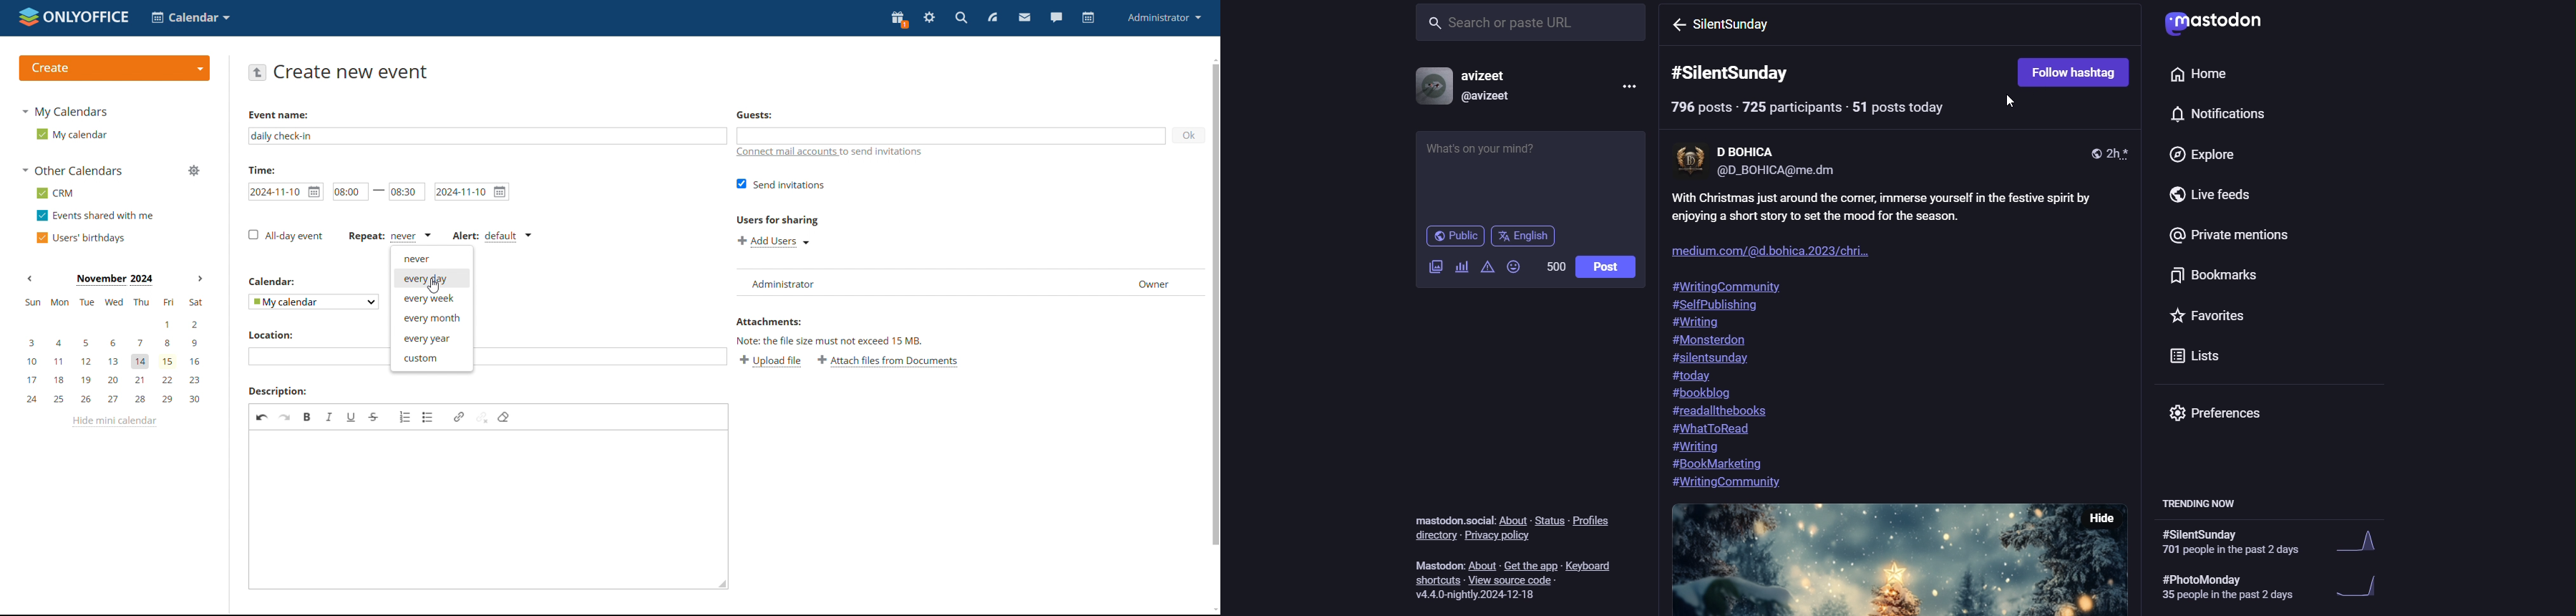 The image size is (2576, 616). What do you see at coordinates (2200, 155) in the screenshot?
I see `Explore` at bounding box center [2200, 155].